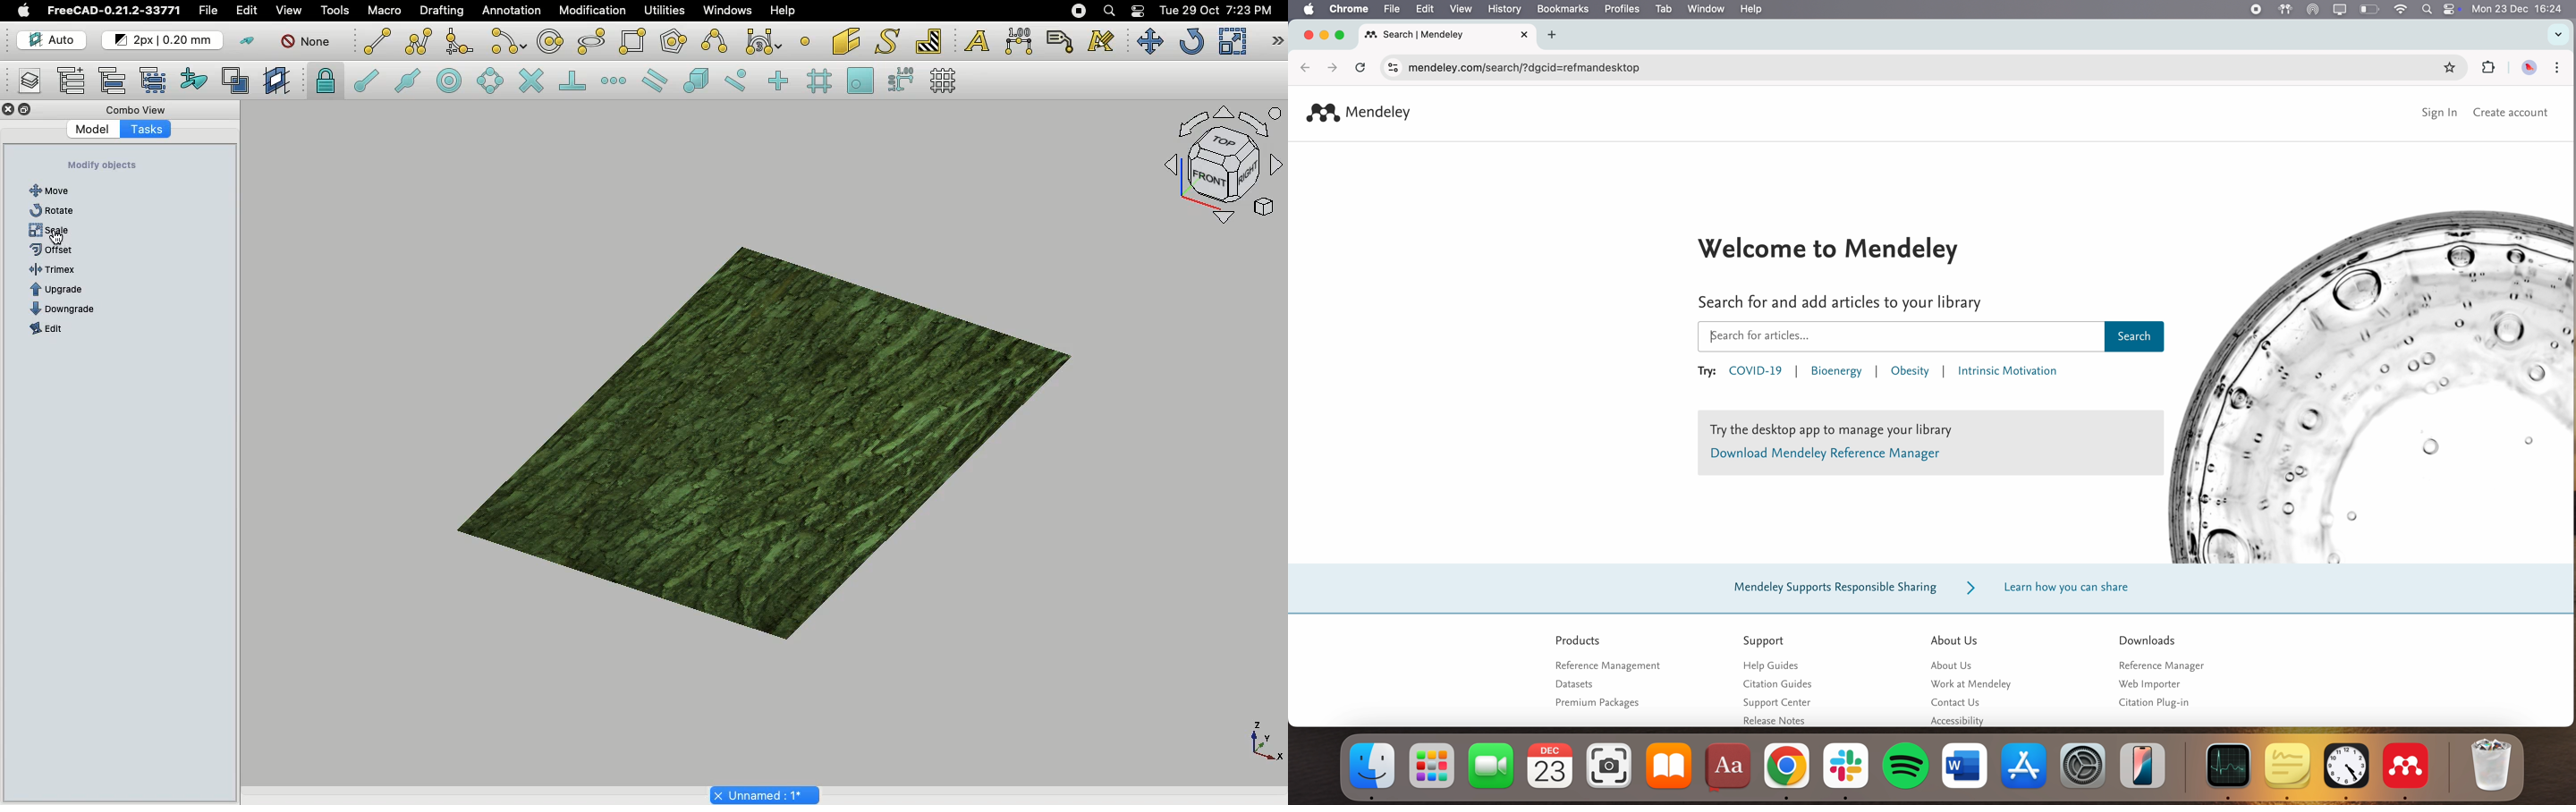 Image resolution: width=2576 pixels, height=812 pixels. I want to click on Toggle normal/wireframe display, so click(236, 80).